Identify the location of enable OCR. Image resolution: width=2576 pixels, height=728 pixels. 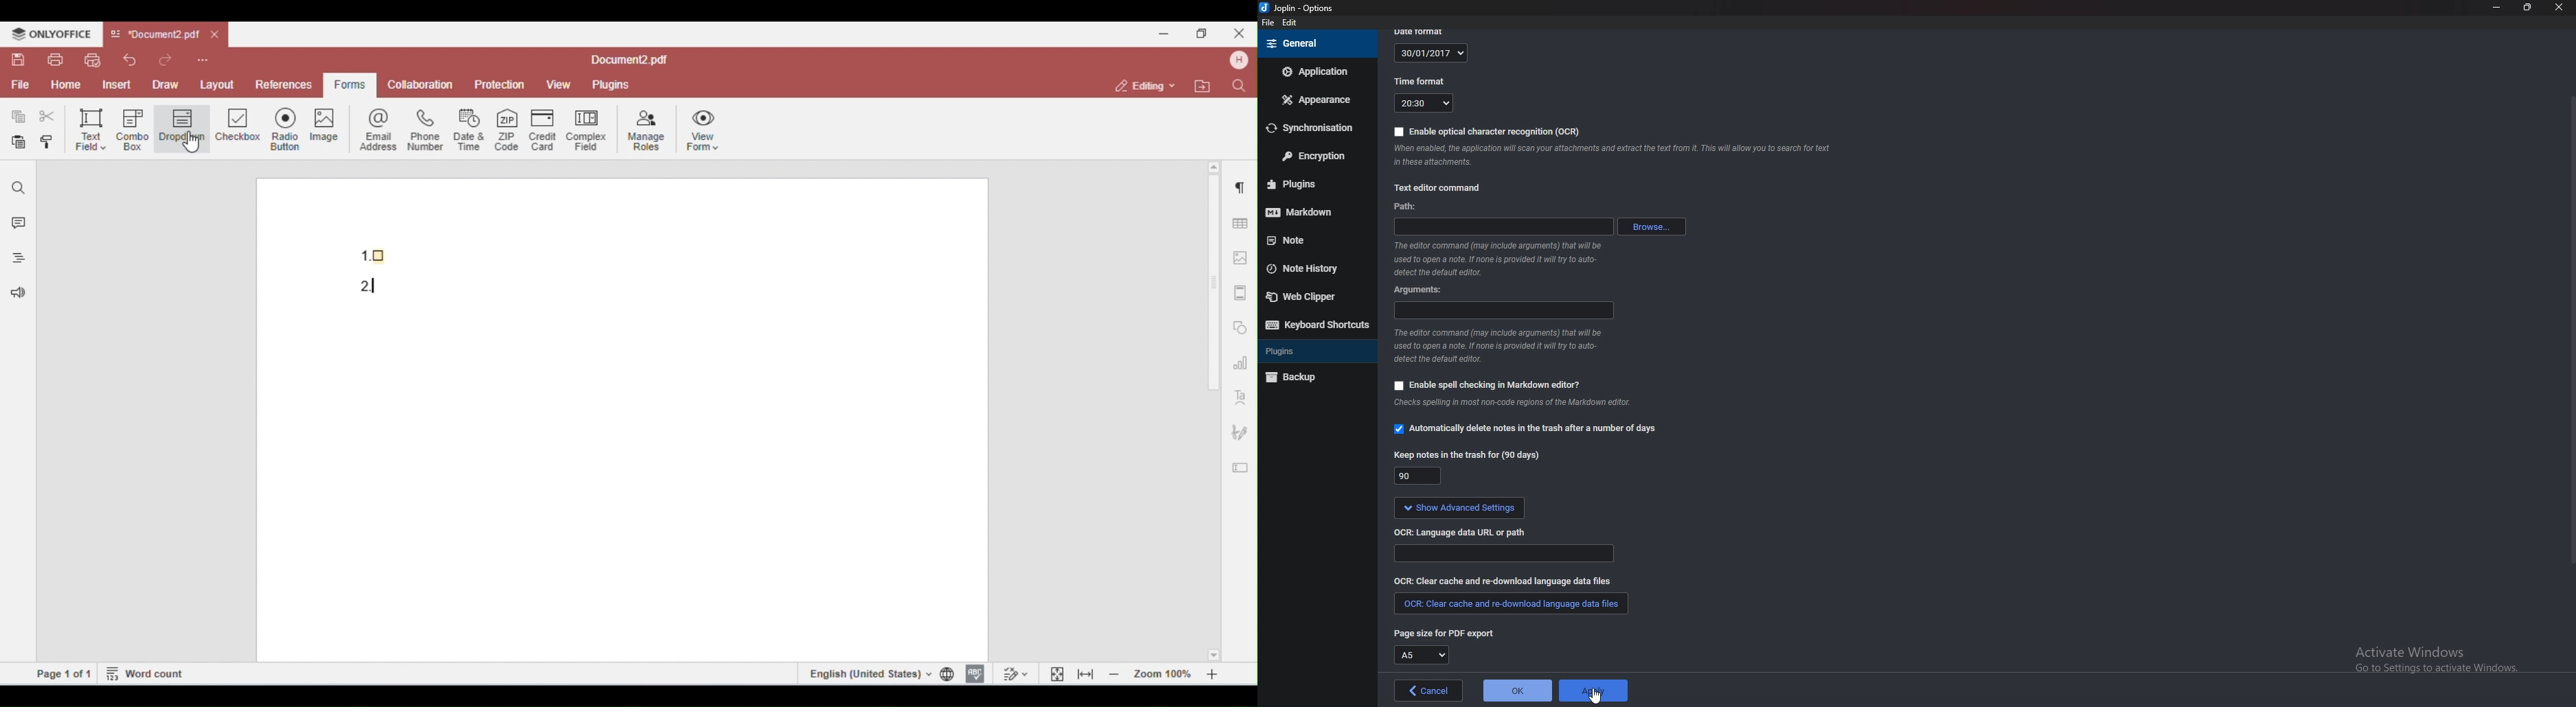
(1490, 132).